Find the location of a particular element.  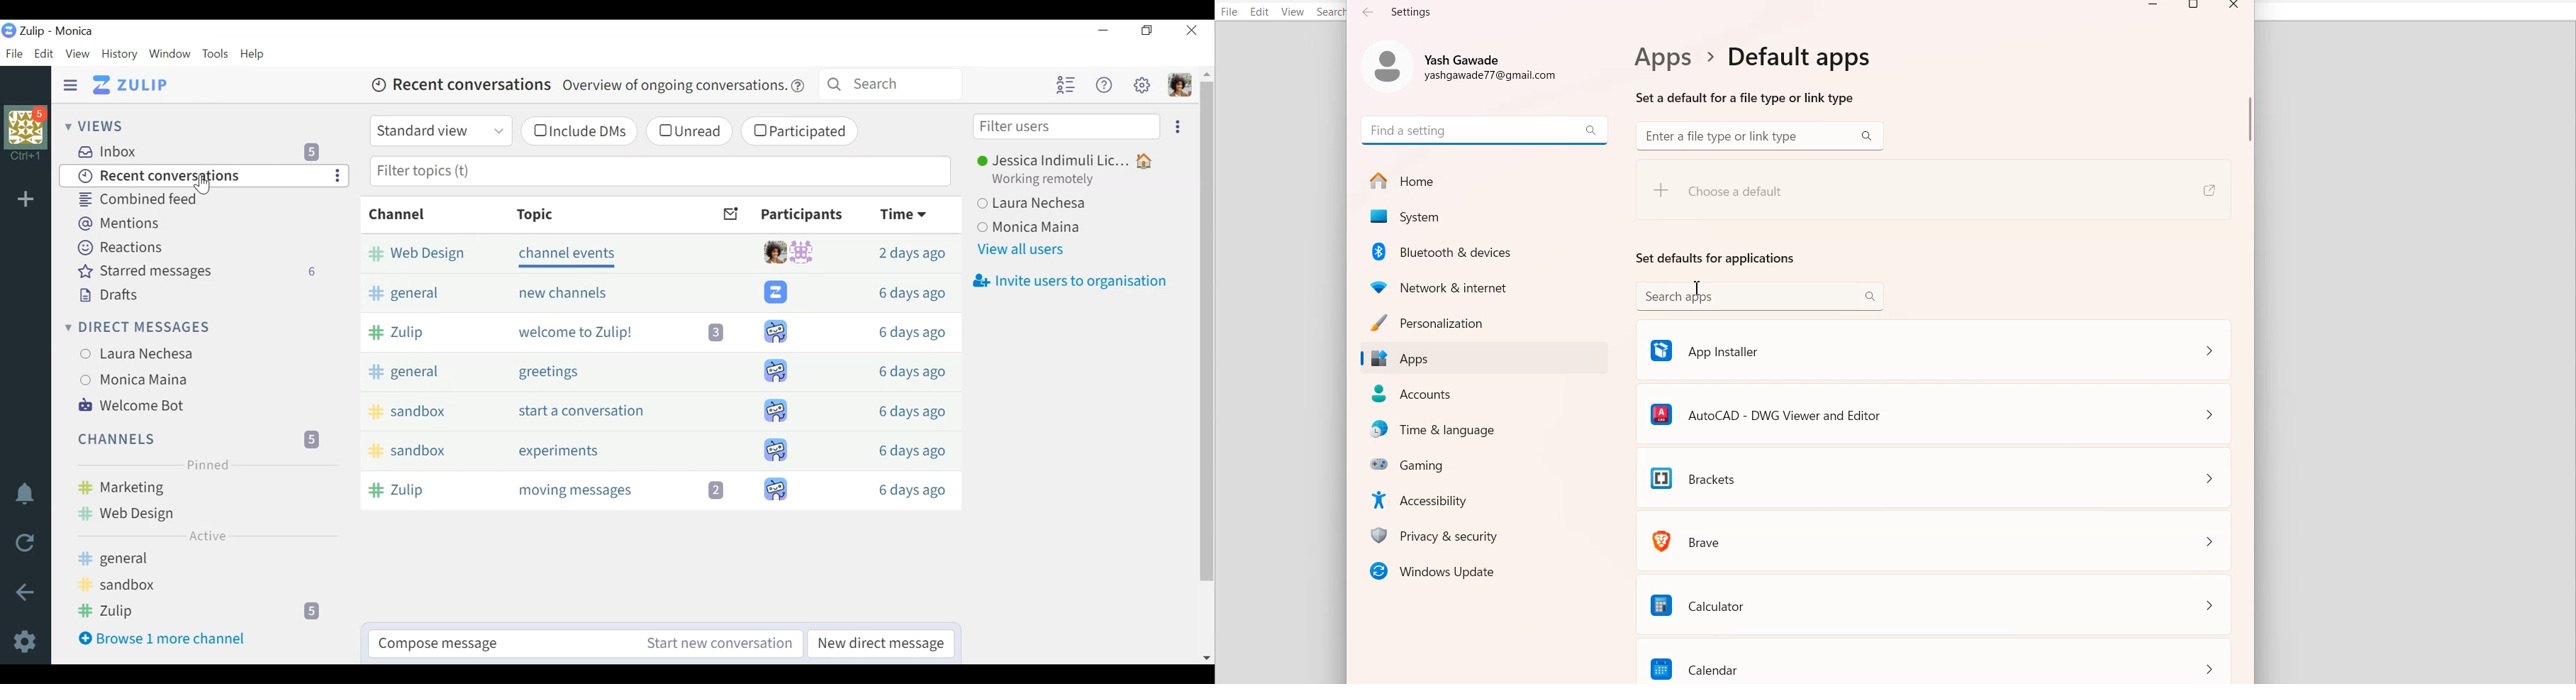

Window is located at coordinates (172, 54).